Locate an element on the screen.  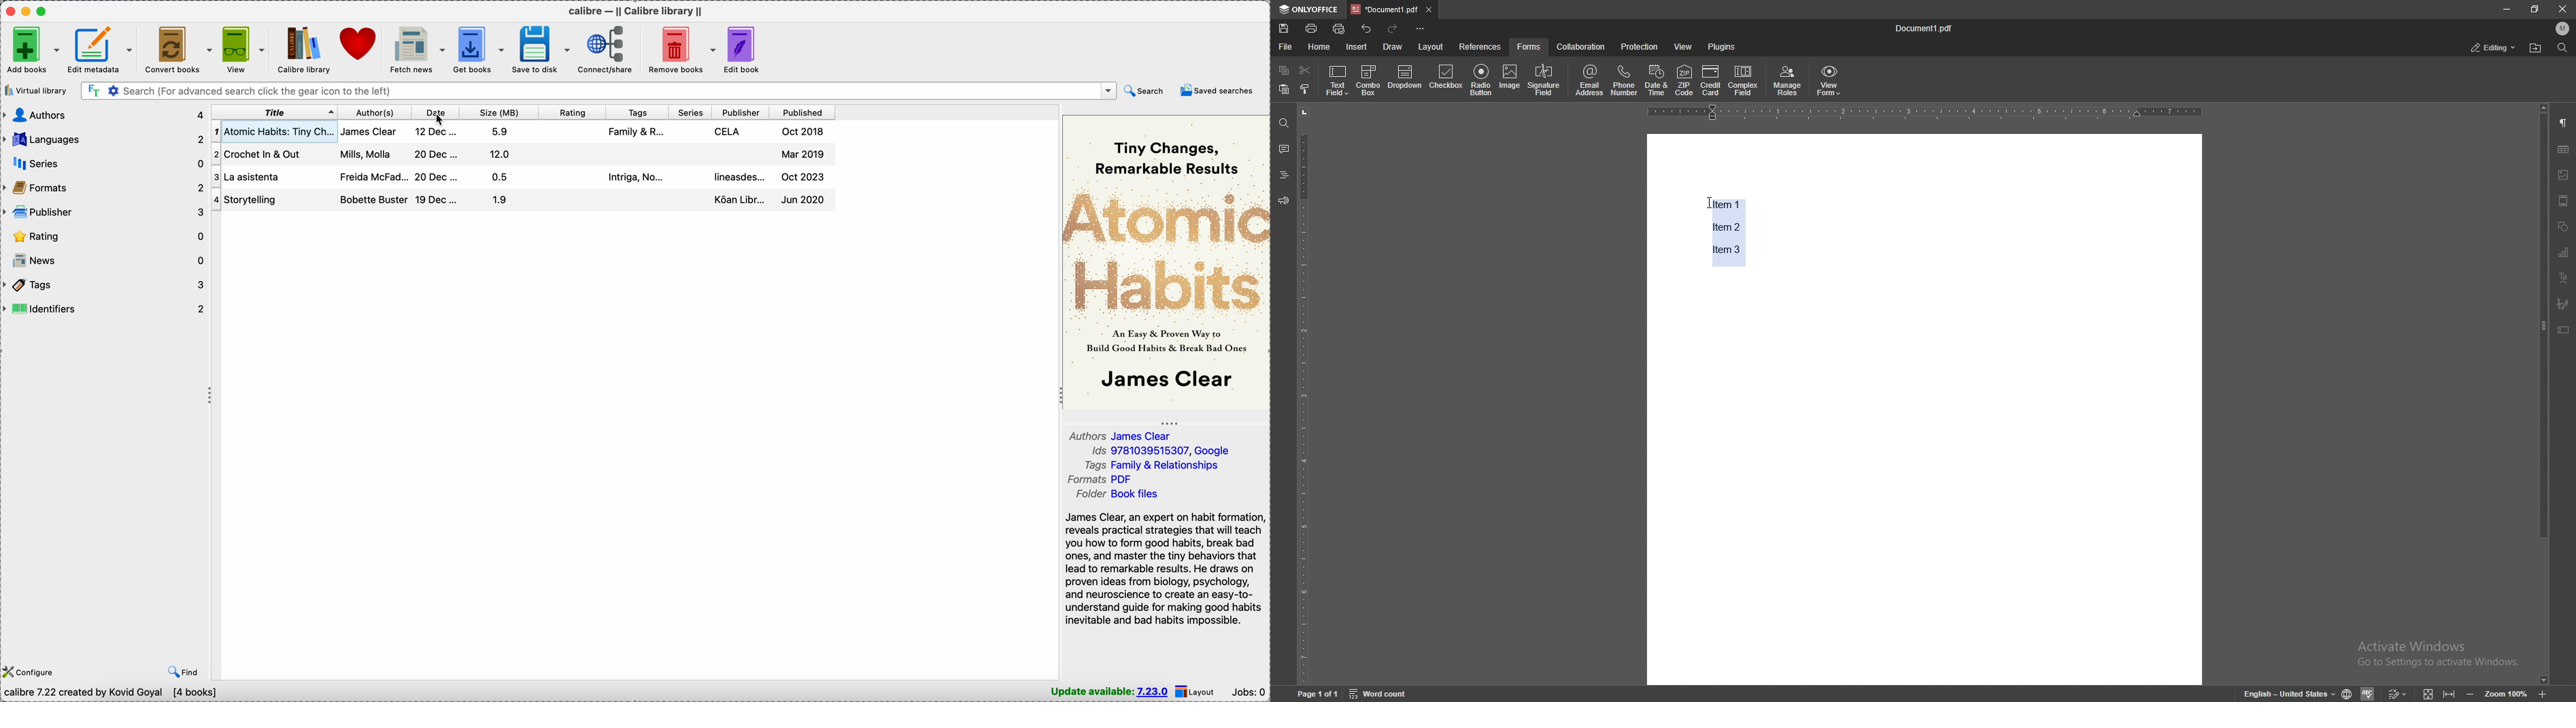
Calibre 7.22 created by Kovid Goyal [4 books] is located at coordinates (112, 693).